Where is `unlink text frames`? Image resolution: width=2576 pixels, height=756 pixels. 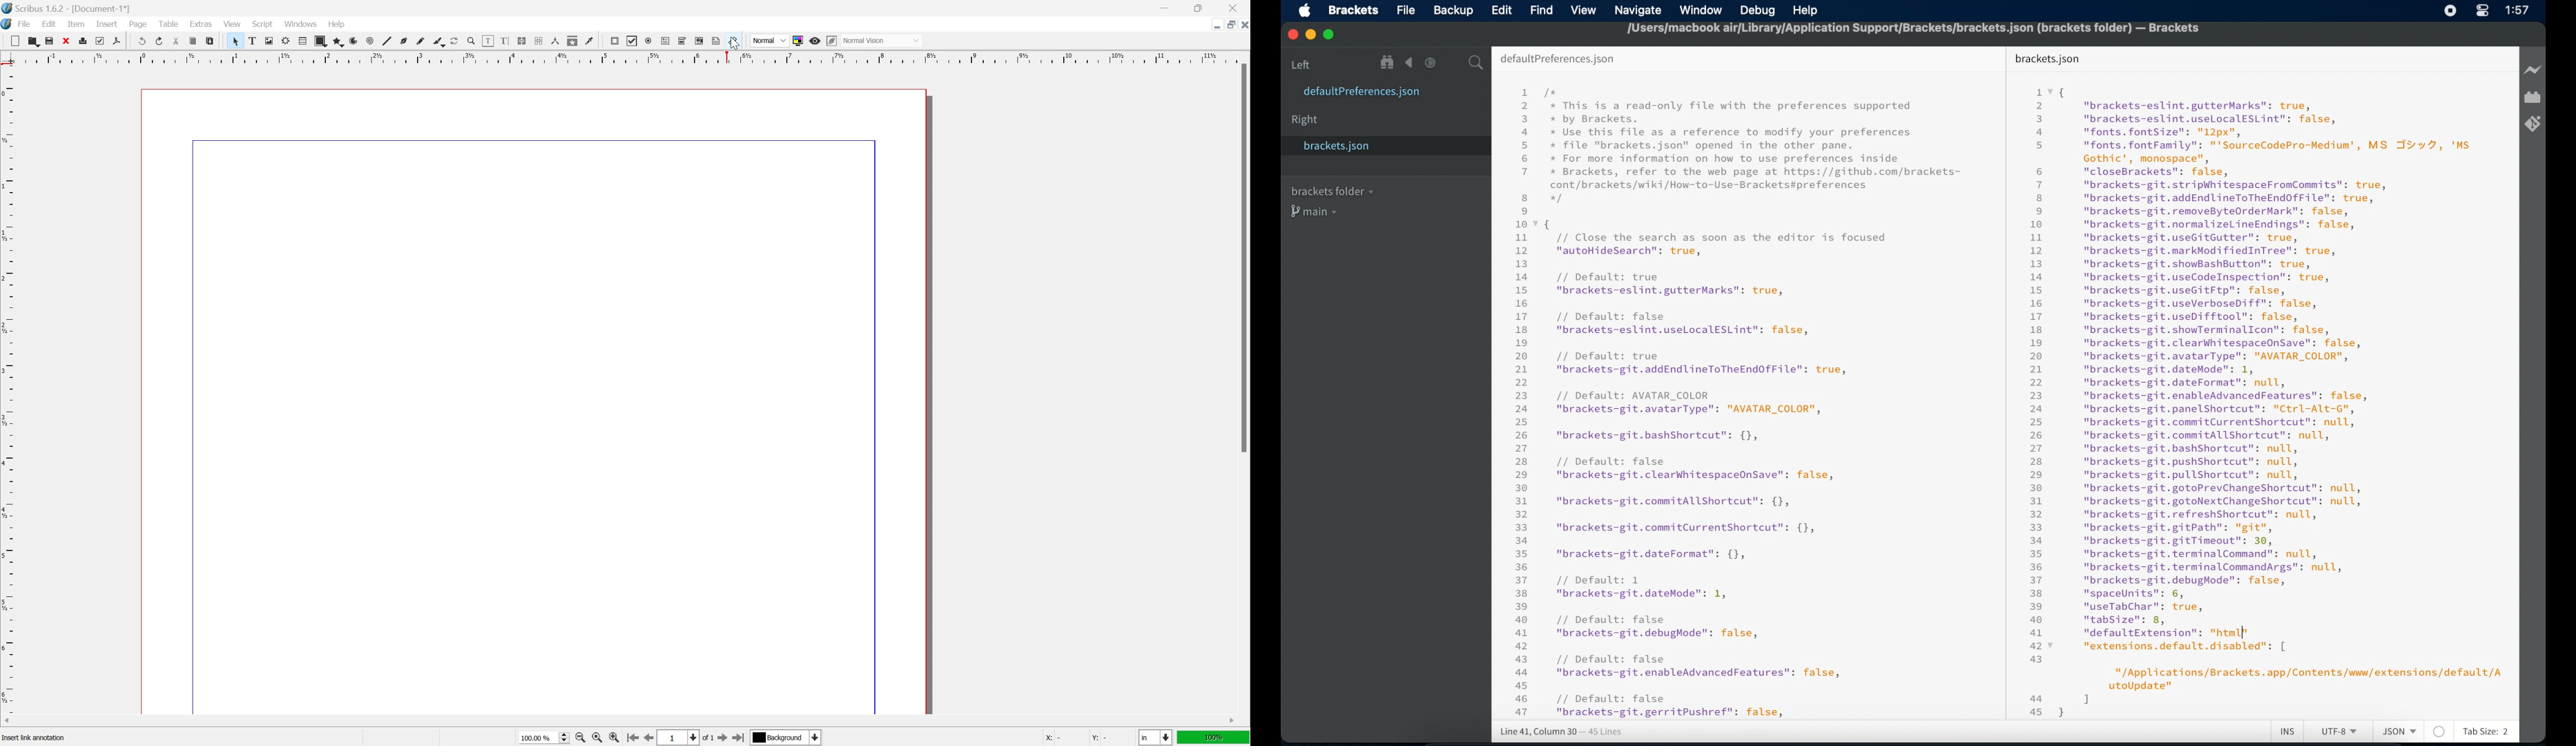 unlink text frames is located at coordinates (539, 41).